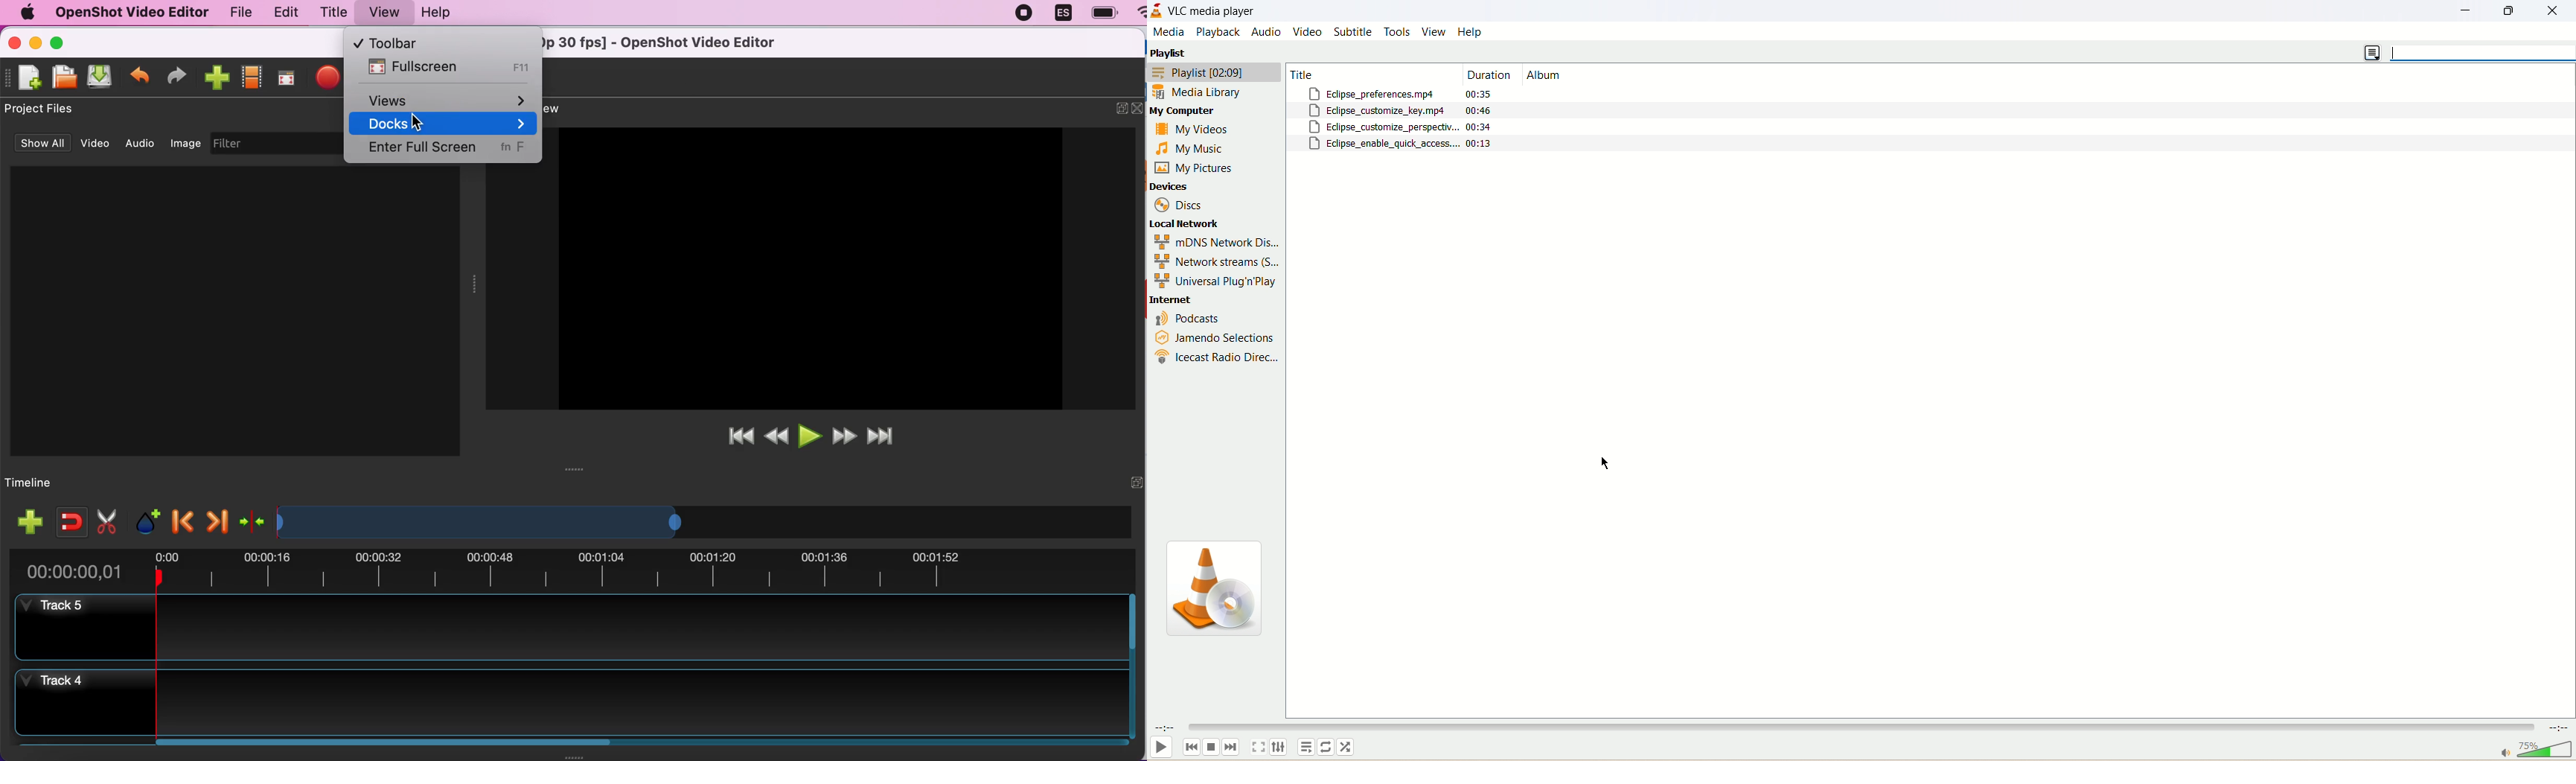 This screenshot has width=2576, height=784. I want to click on new file, so click(25, 82).